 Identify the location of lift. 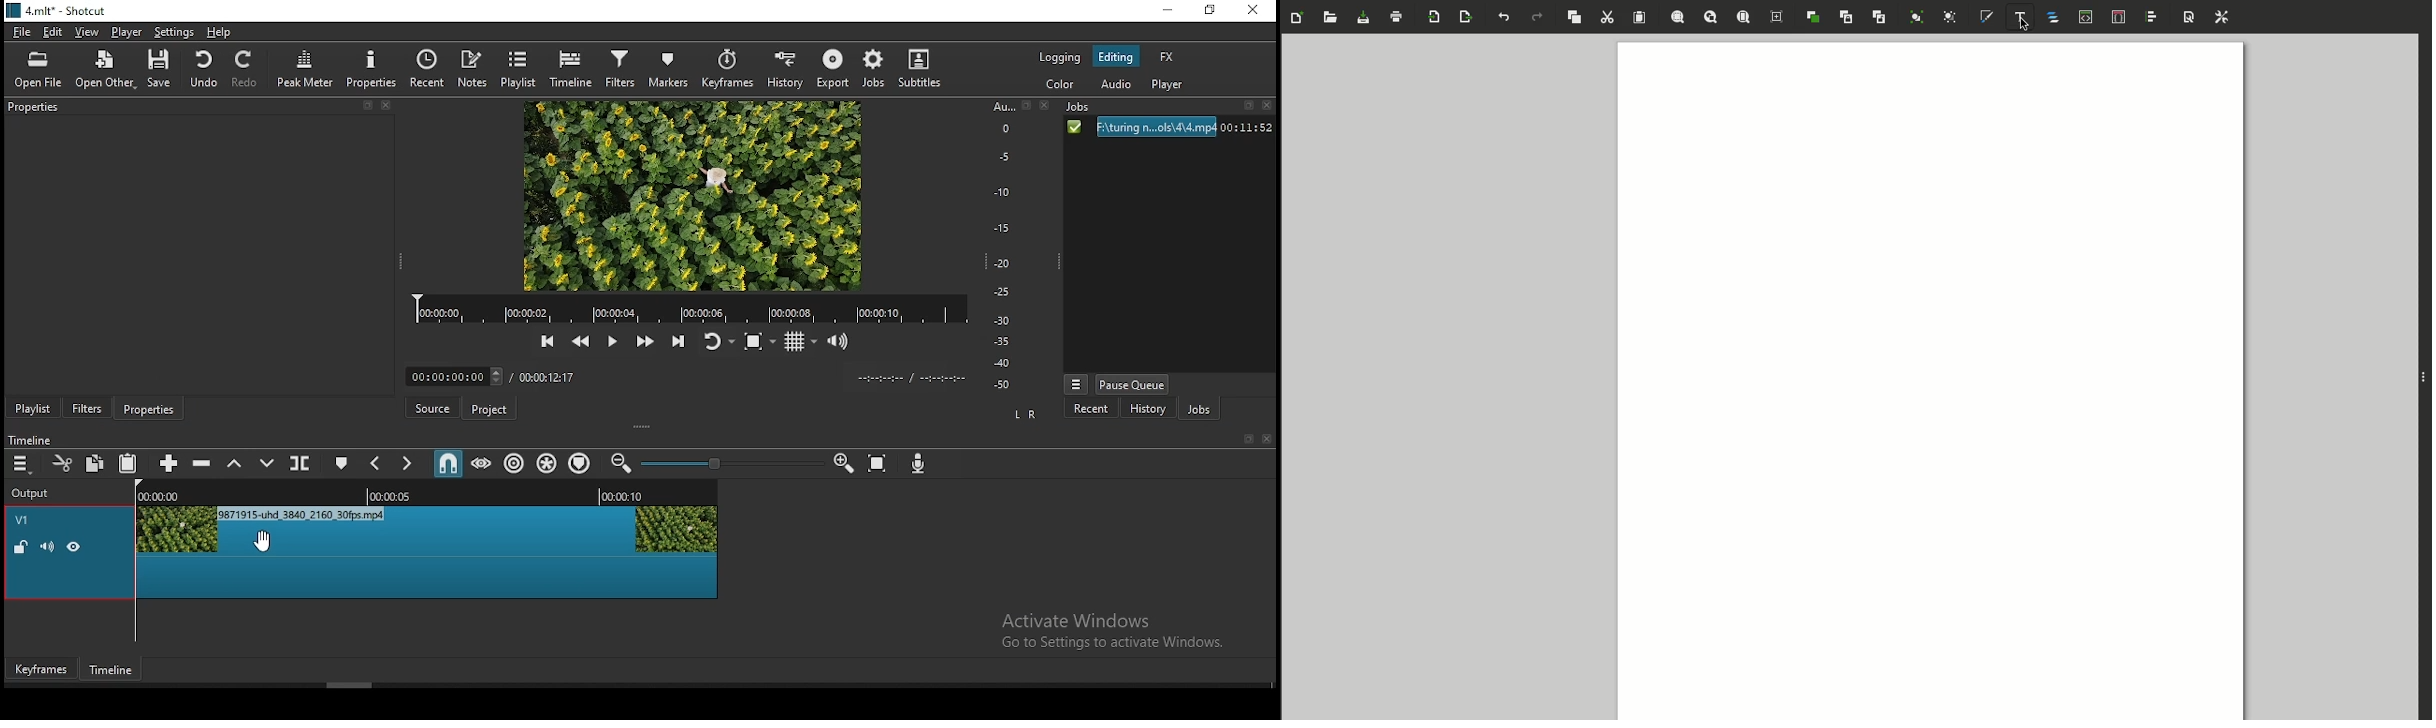
(235, 465).